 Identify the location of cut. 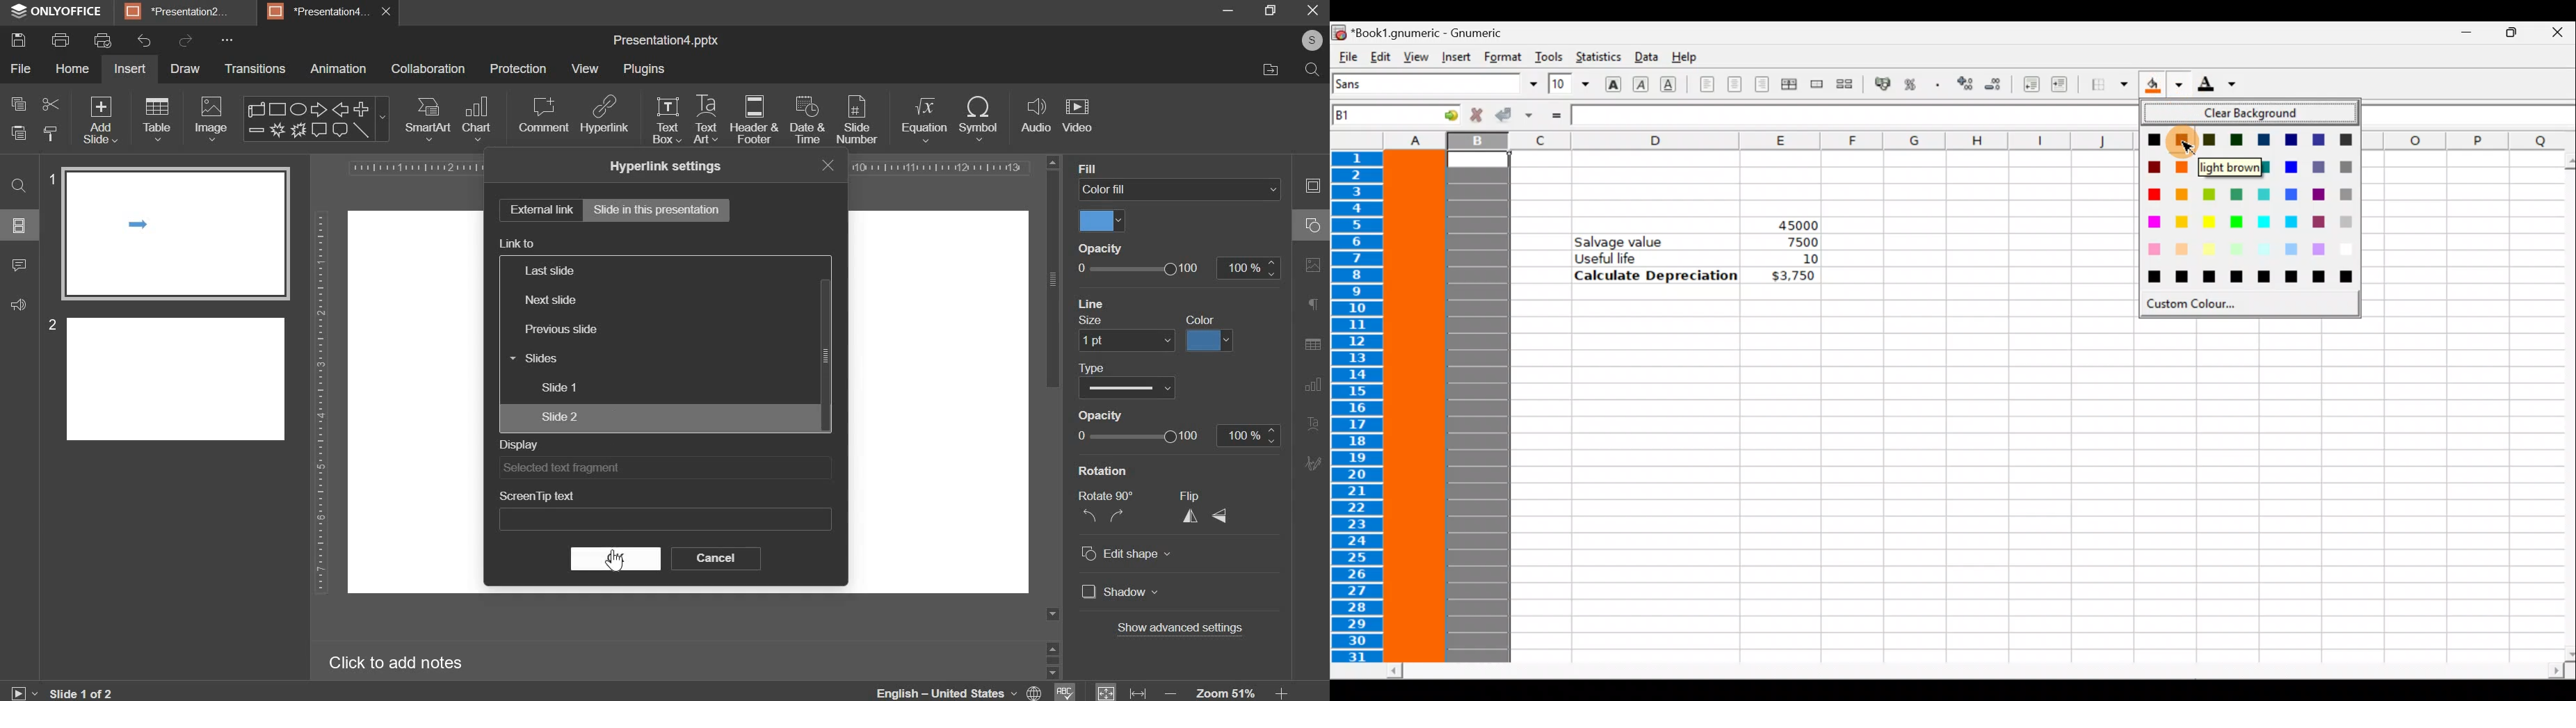
(48, 103).